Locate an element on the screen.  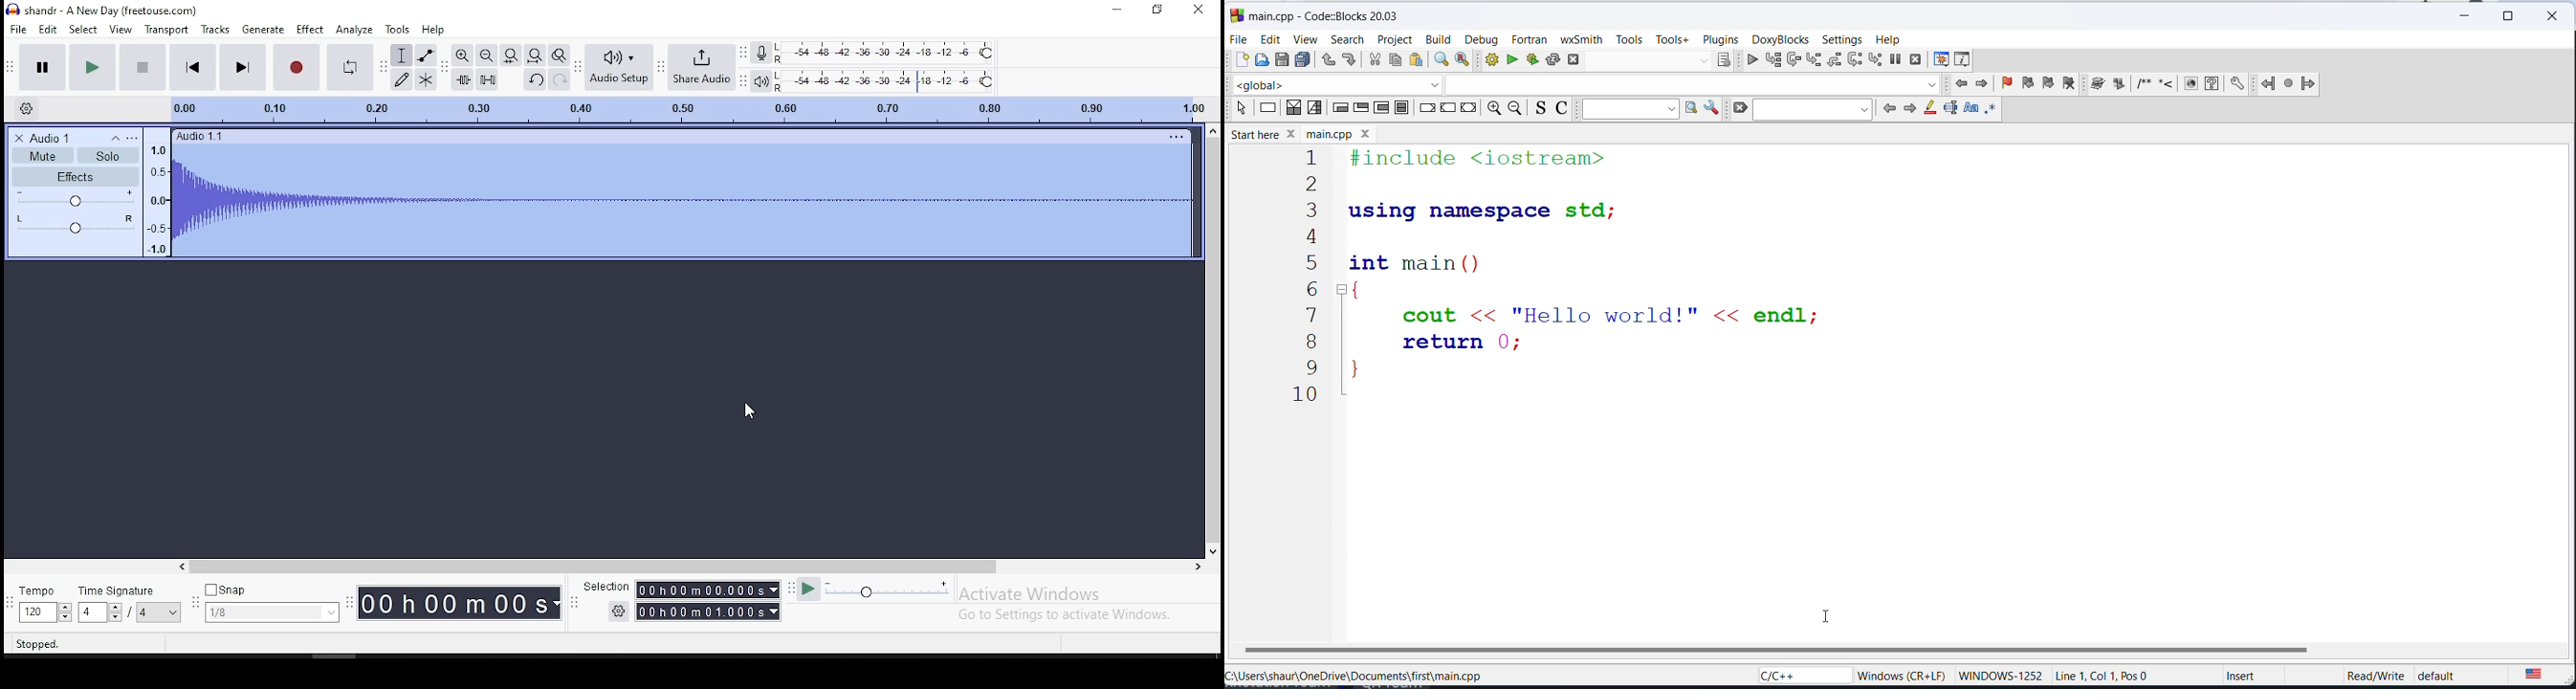
record meter is located at coordinates (760, 54).